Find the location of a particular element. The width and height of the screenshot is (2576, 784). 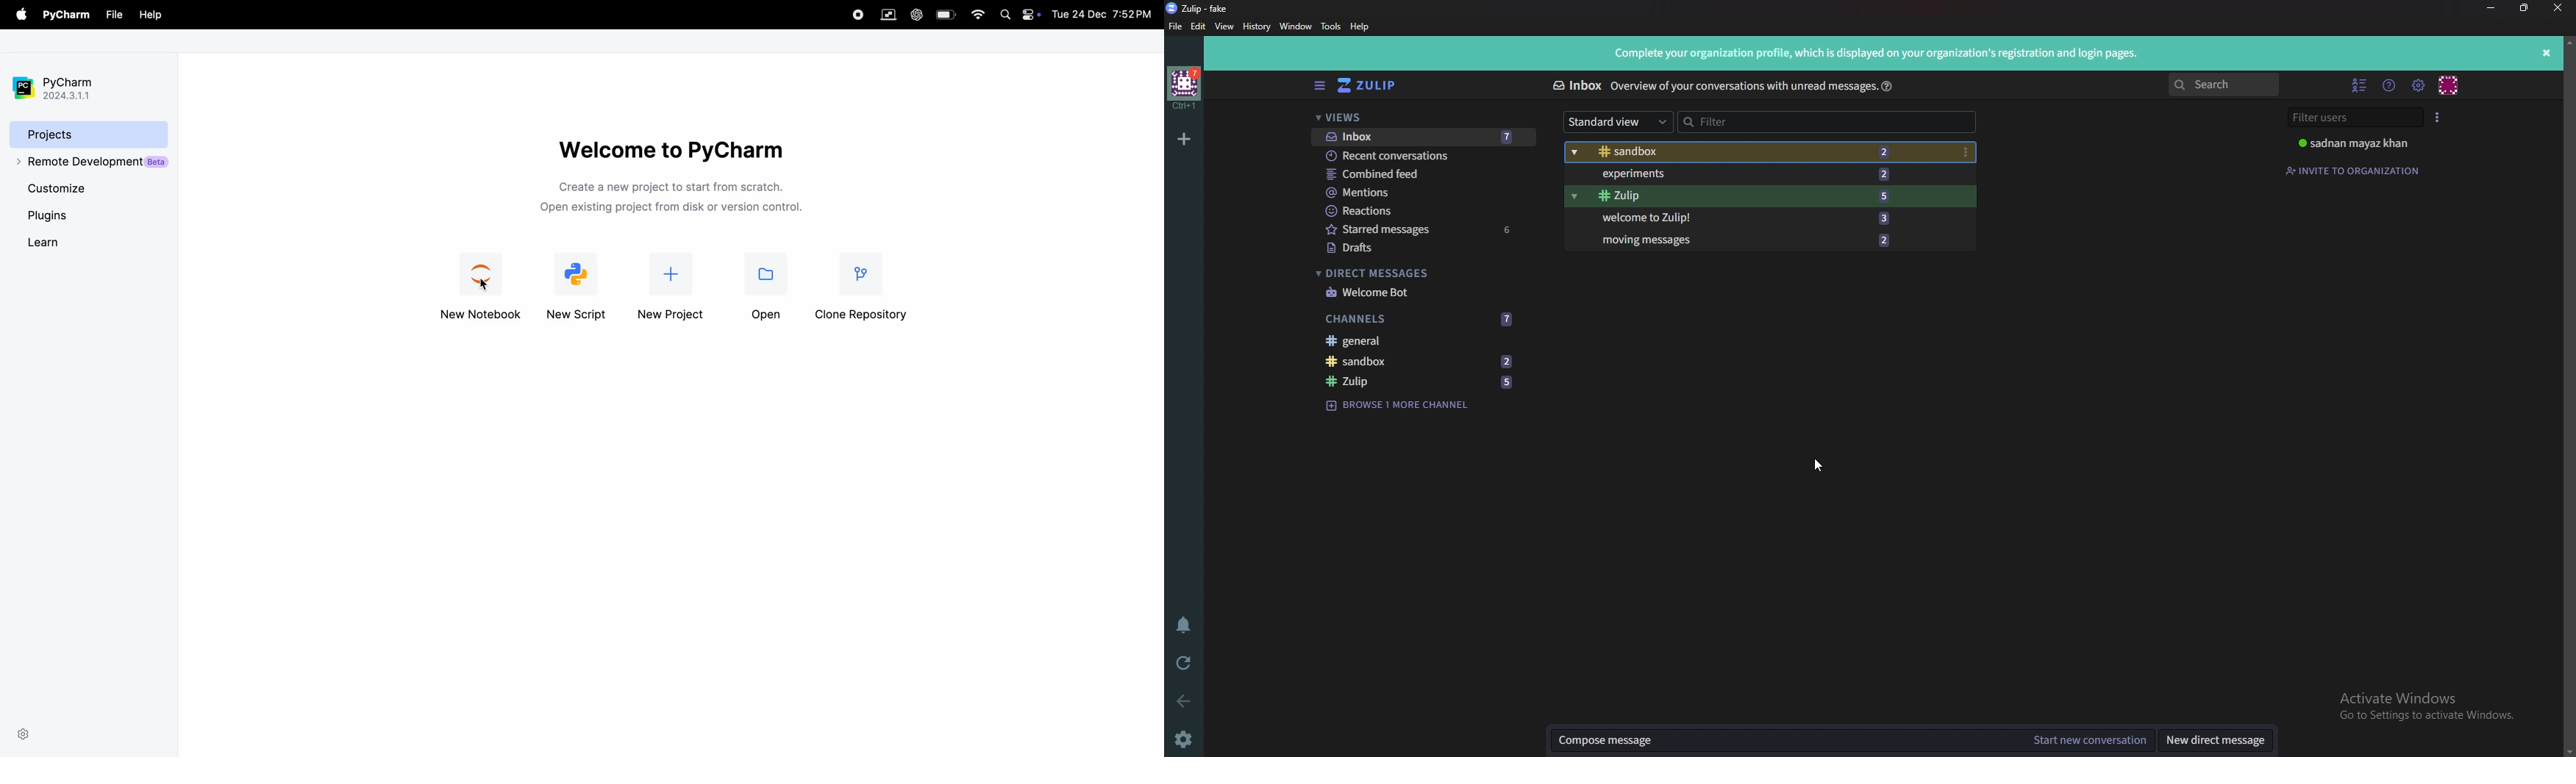

Sandbox is located at coordinates (1749, 152).